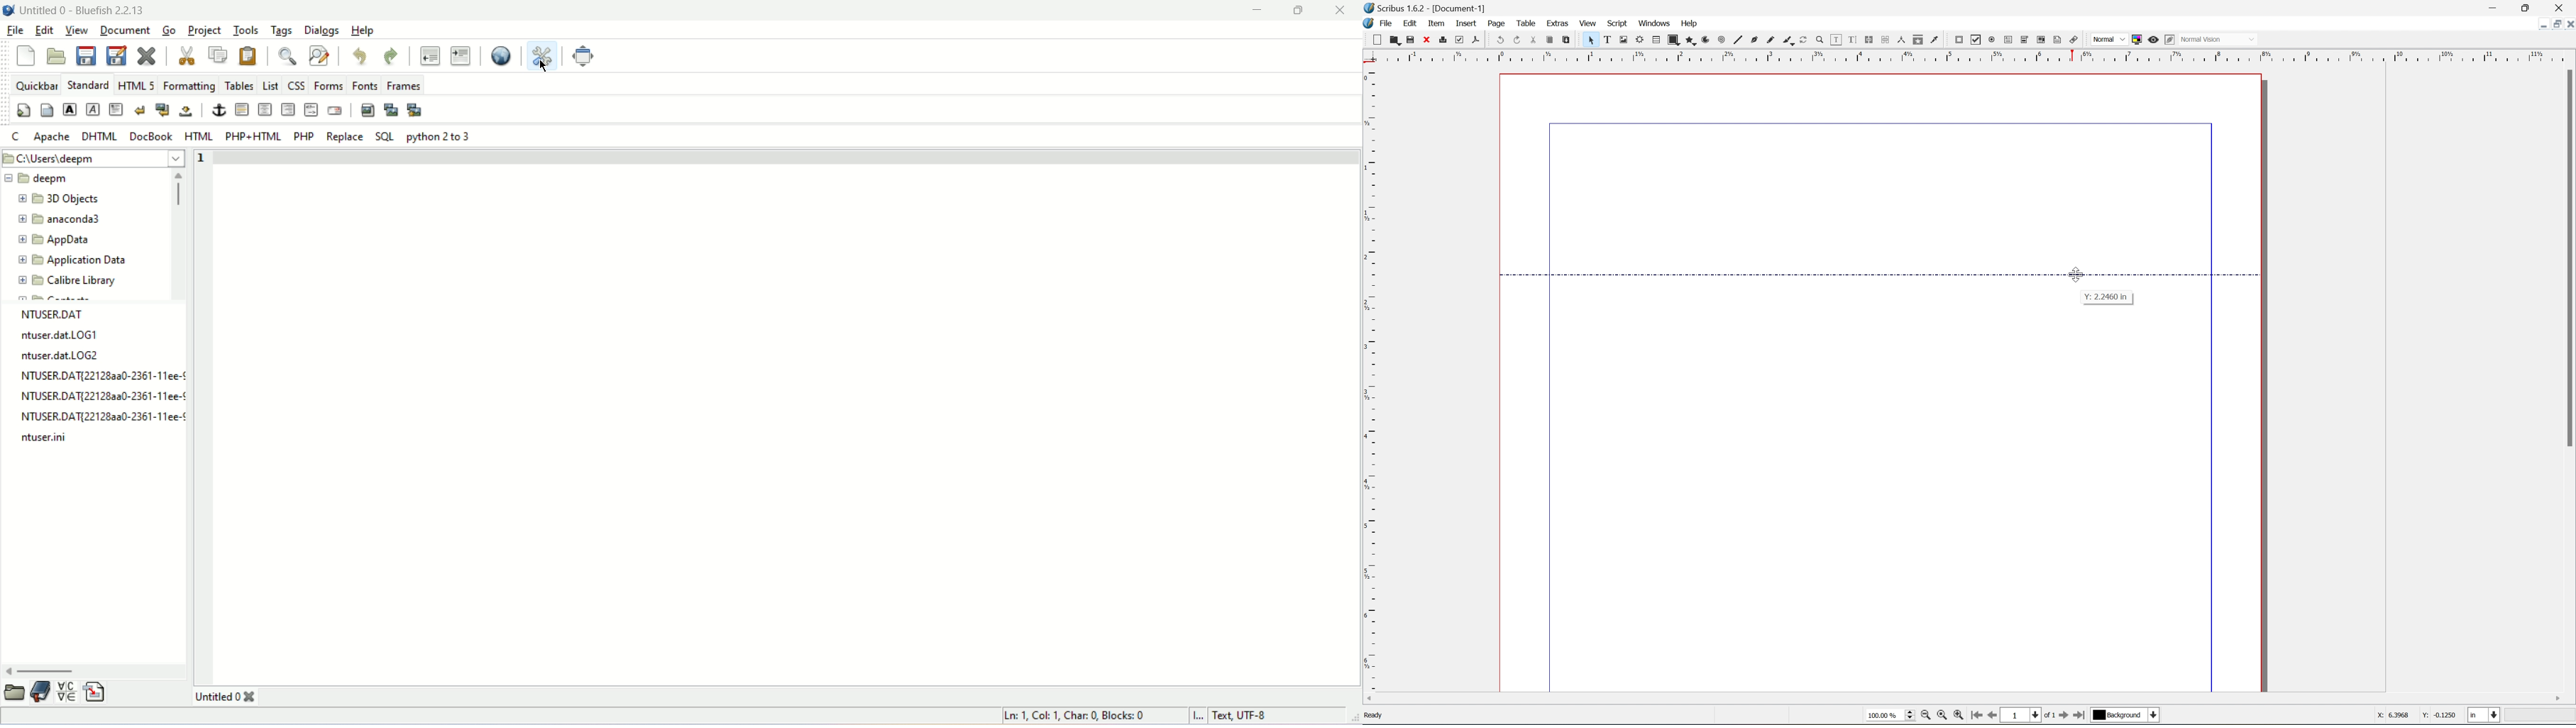  I want to click on save, so click(1409, 39).